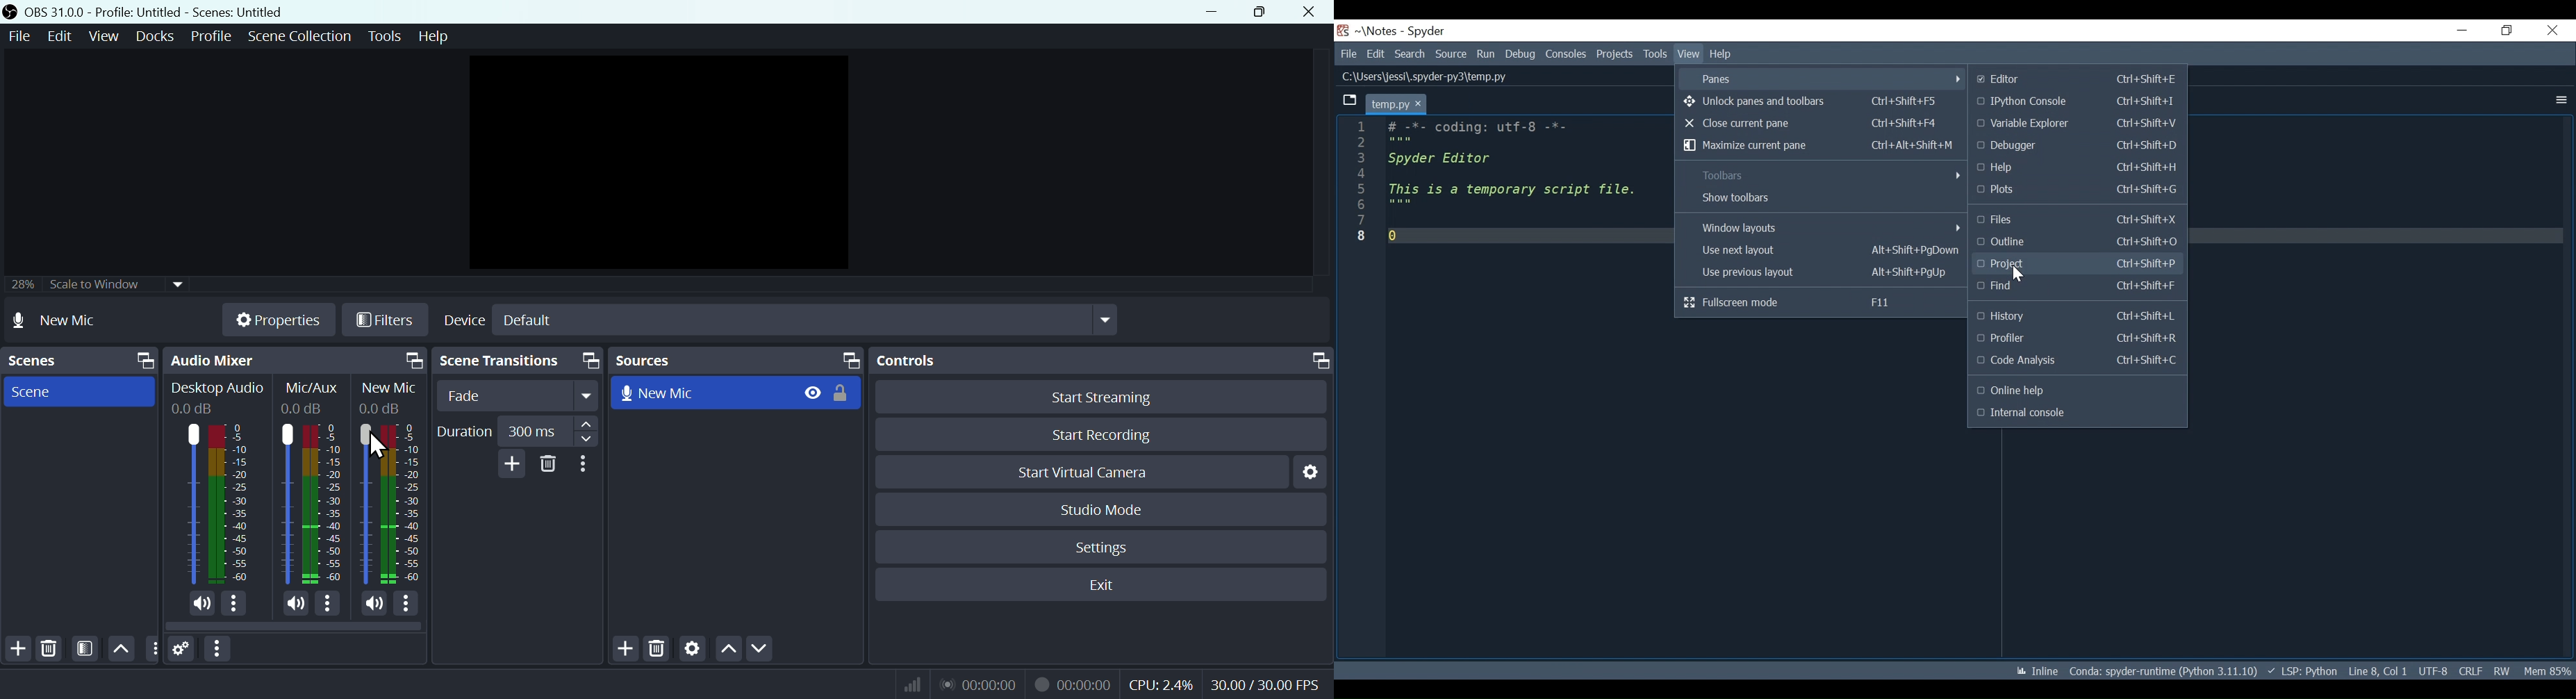 The height and width of the screenshot is (700, 2576). Describe the element at coordinates (292, 361) in the screenshot. I see `Audio mixer` at that location.